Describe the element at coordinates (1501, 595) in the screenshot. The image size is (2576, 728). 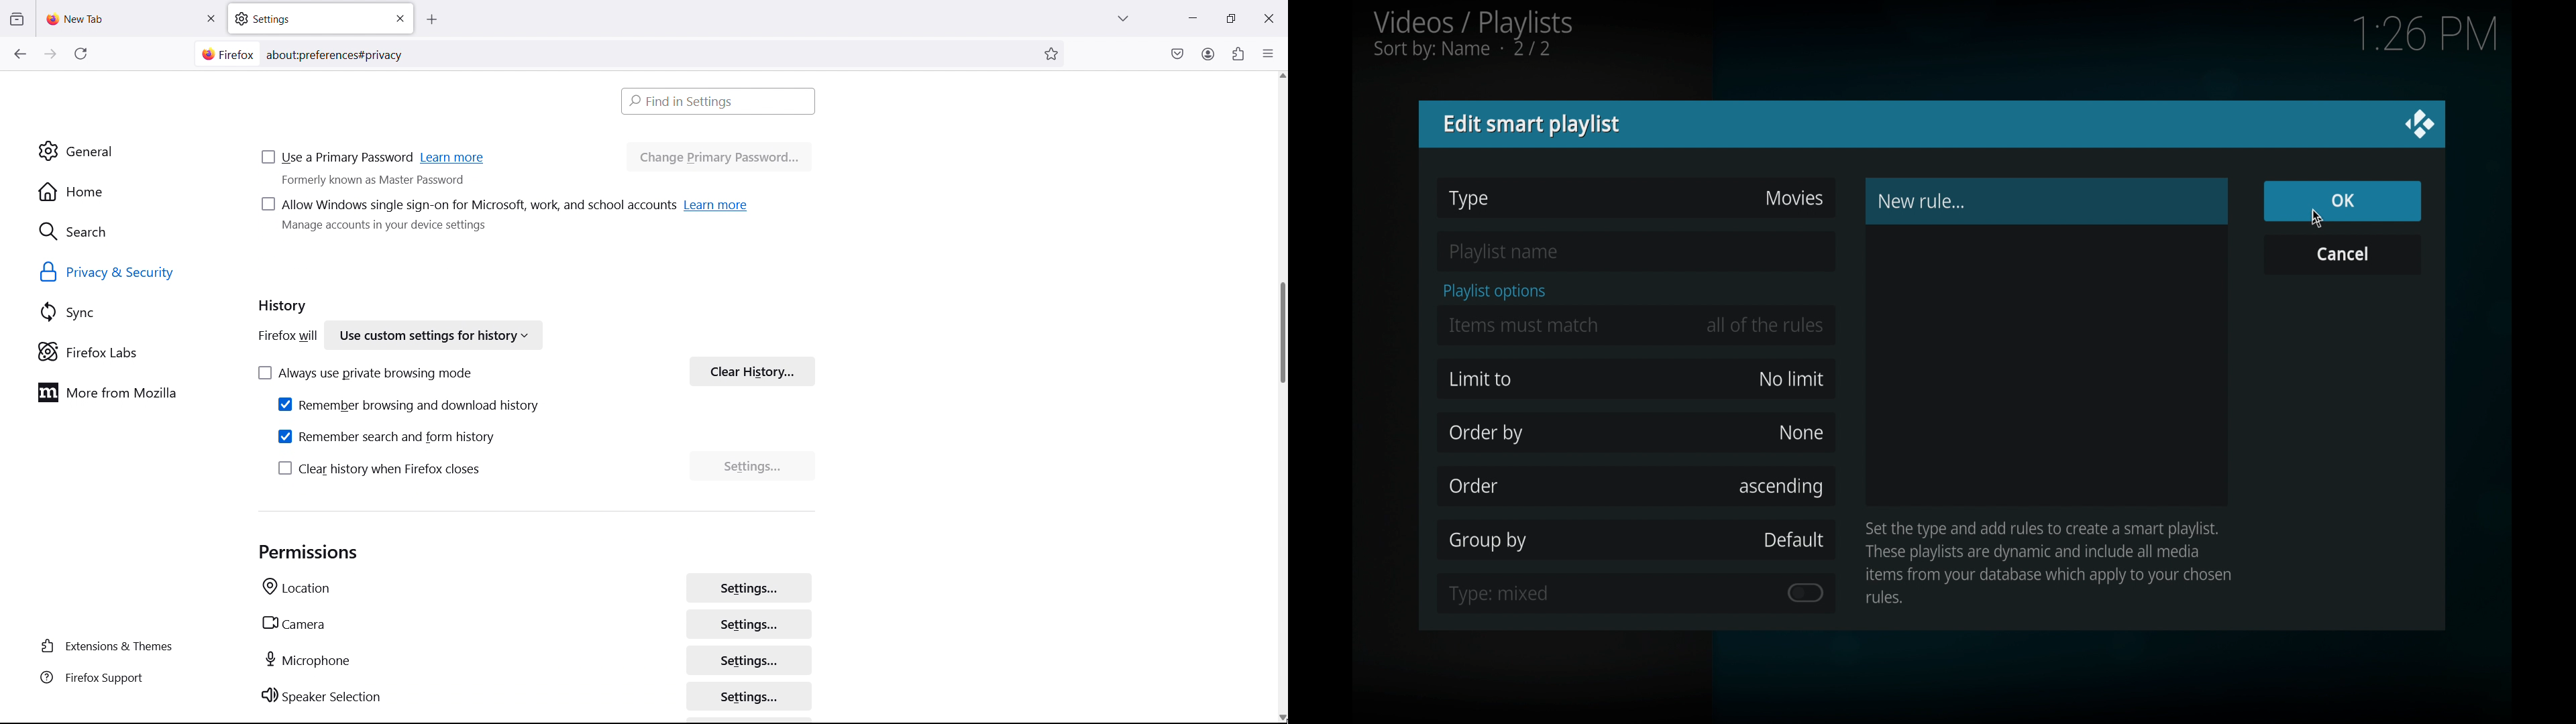
I see `type: mixed` at that location.